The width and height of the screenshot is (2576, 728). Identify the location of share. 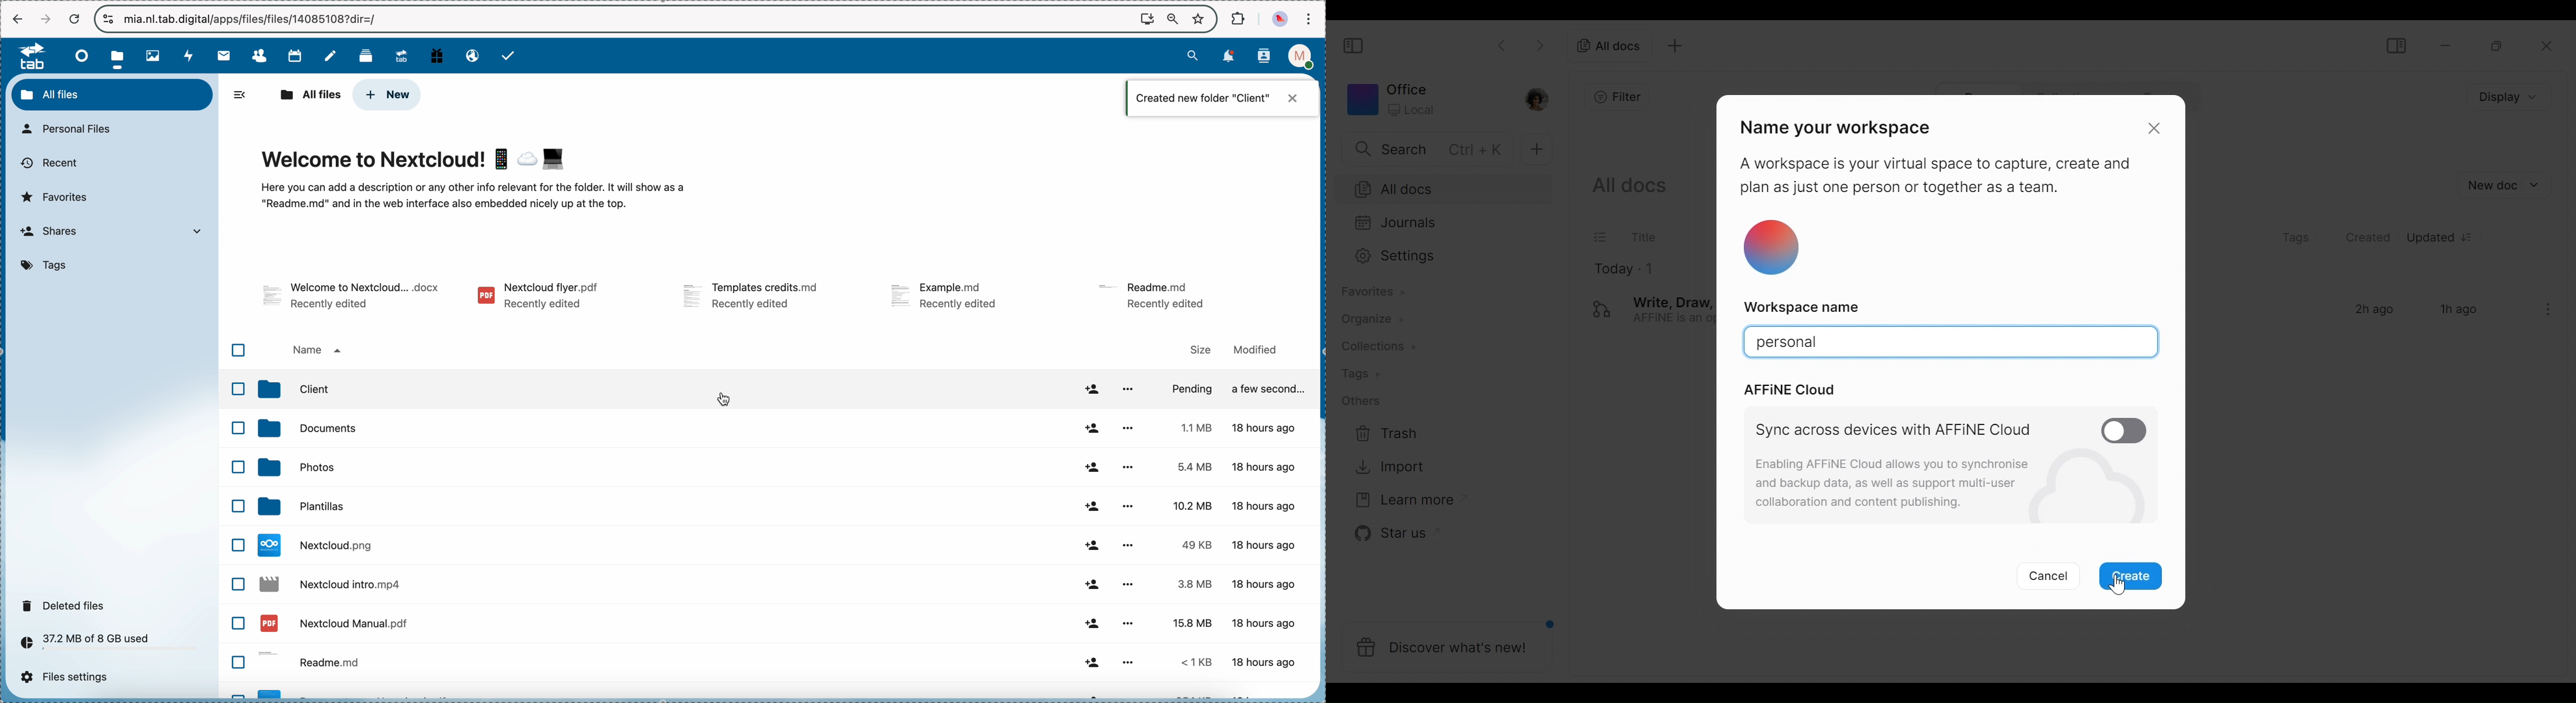
(1094, 467).